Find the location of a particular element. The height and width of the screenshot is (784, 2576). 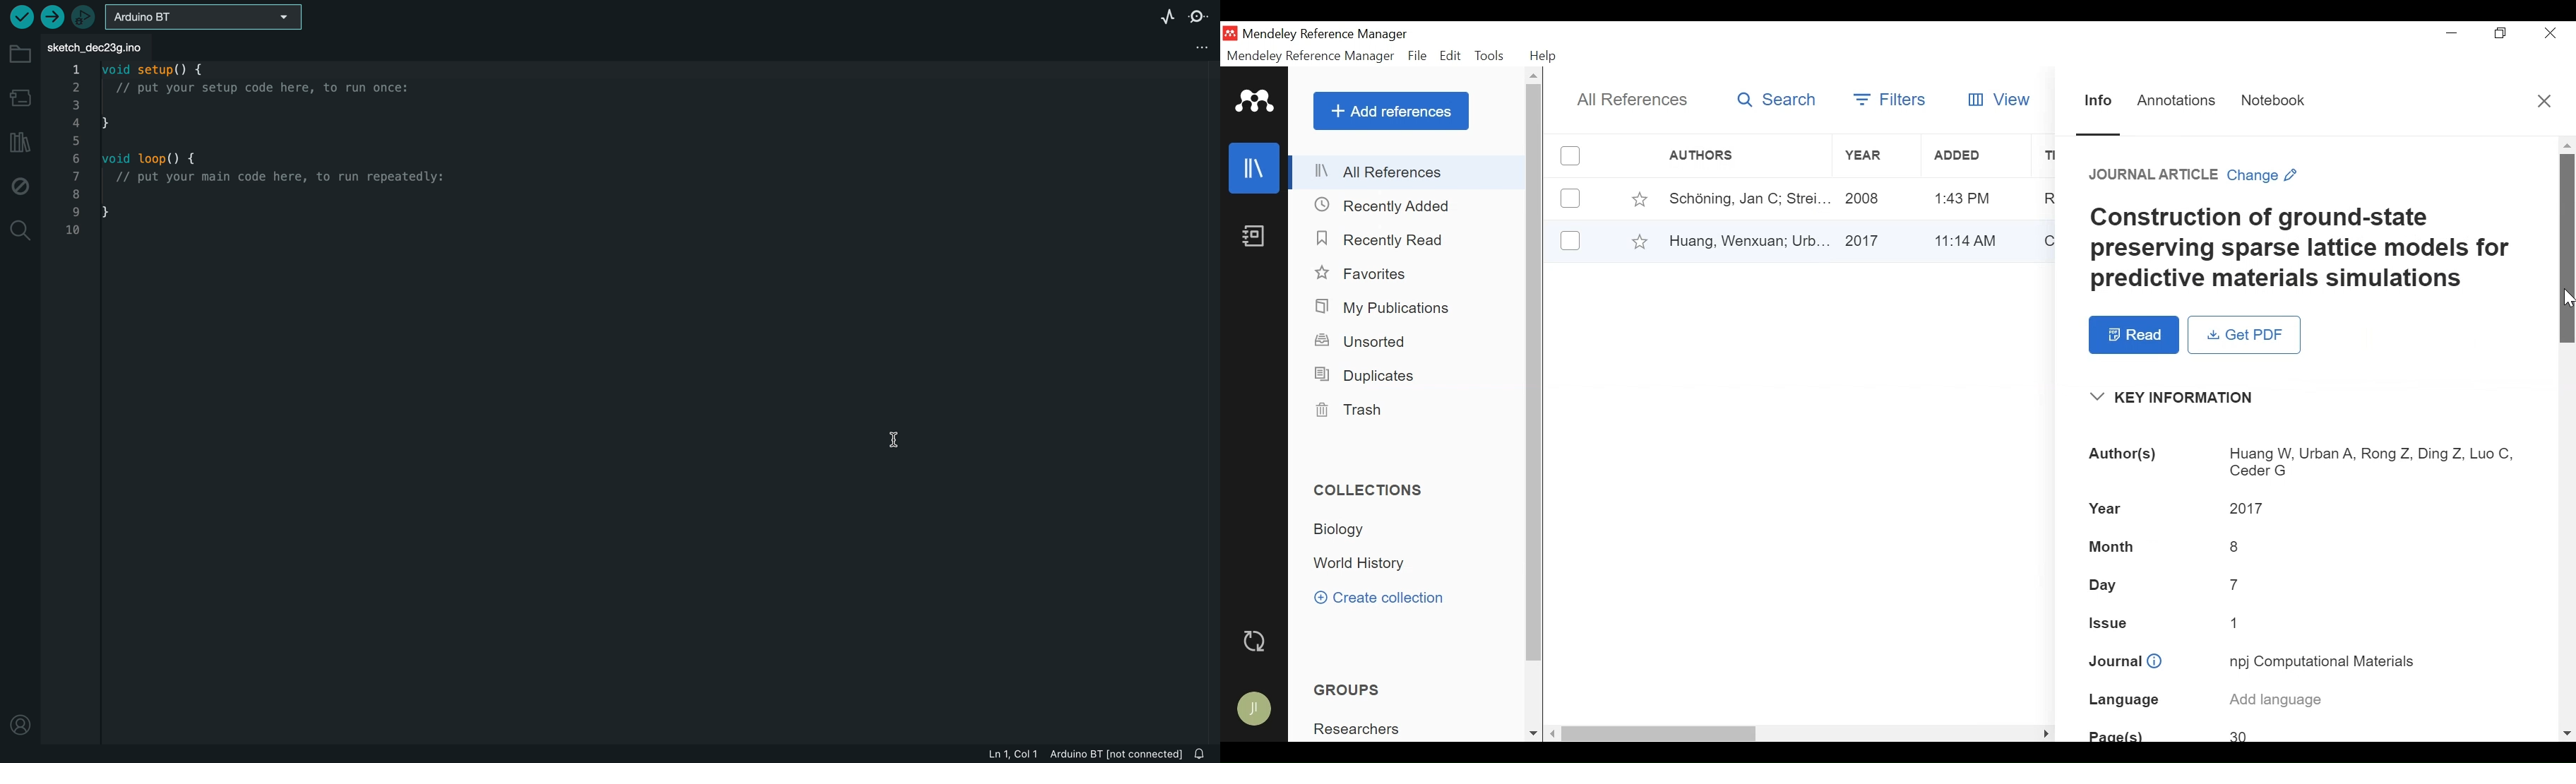

Notebook is located at coordinates (2277, 101).